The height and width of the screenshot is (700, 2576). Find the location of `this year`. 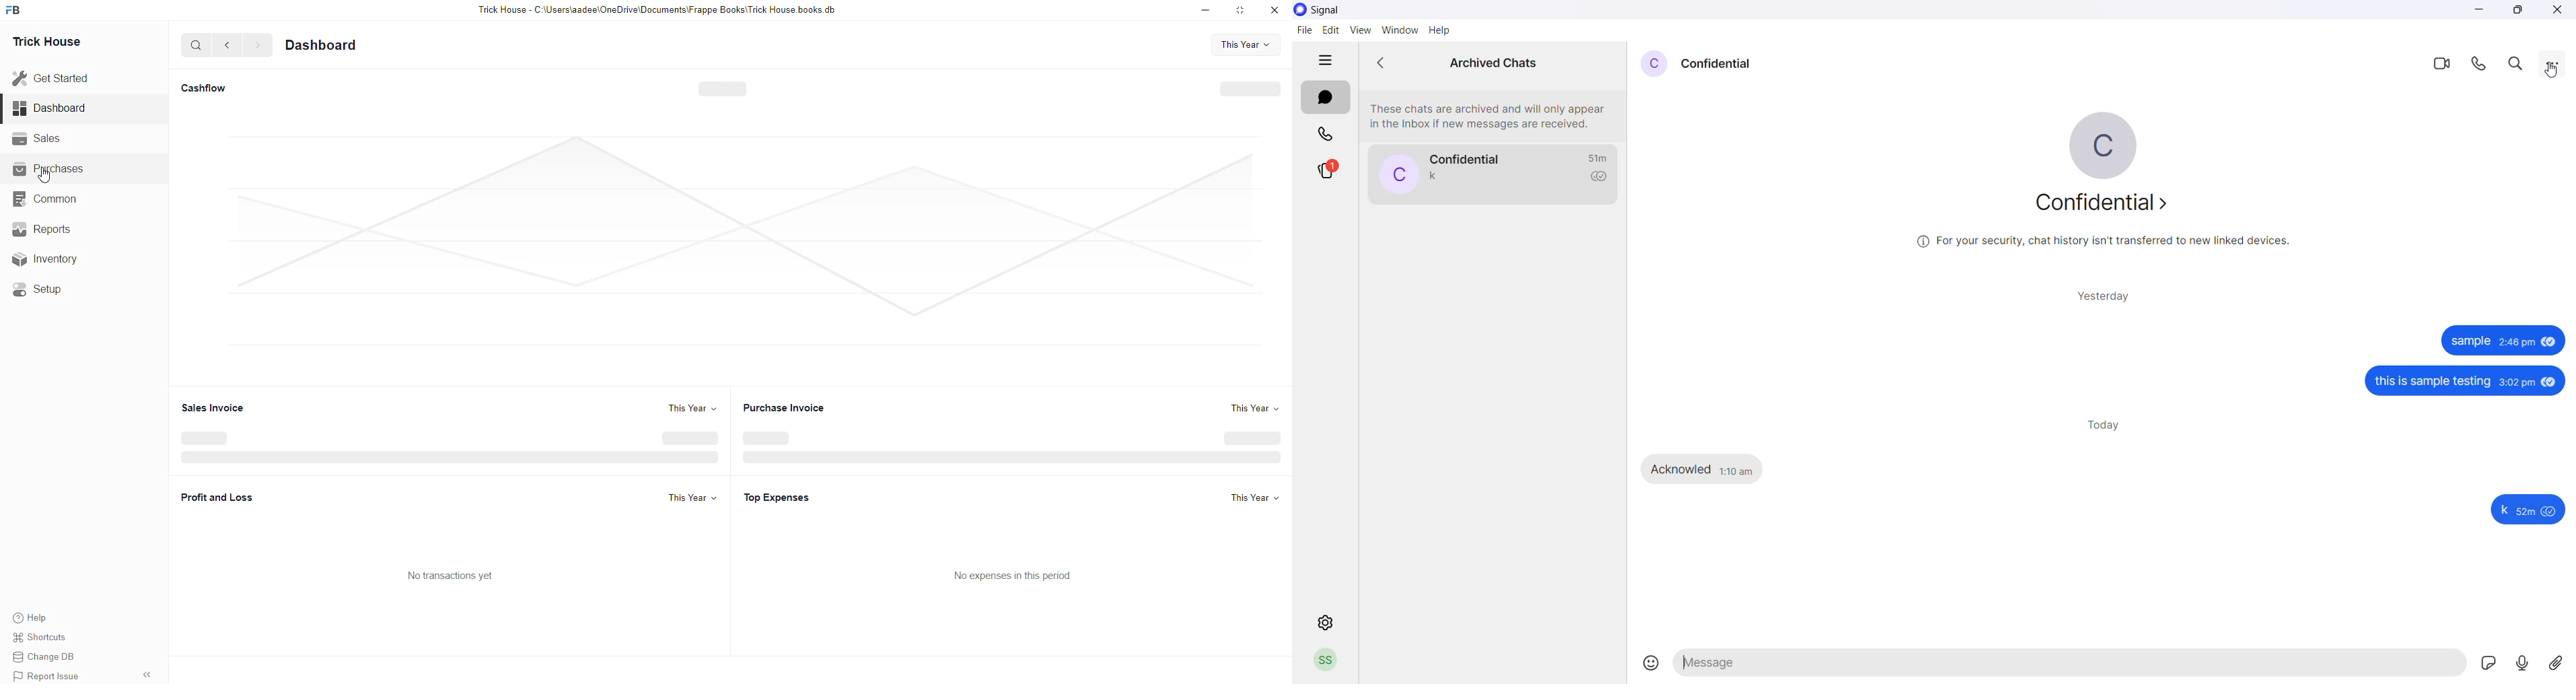

this year is located at coordinates (1252, 495).